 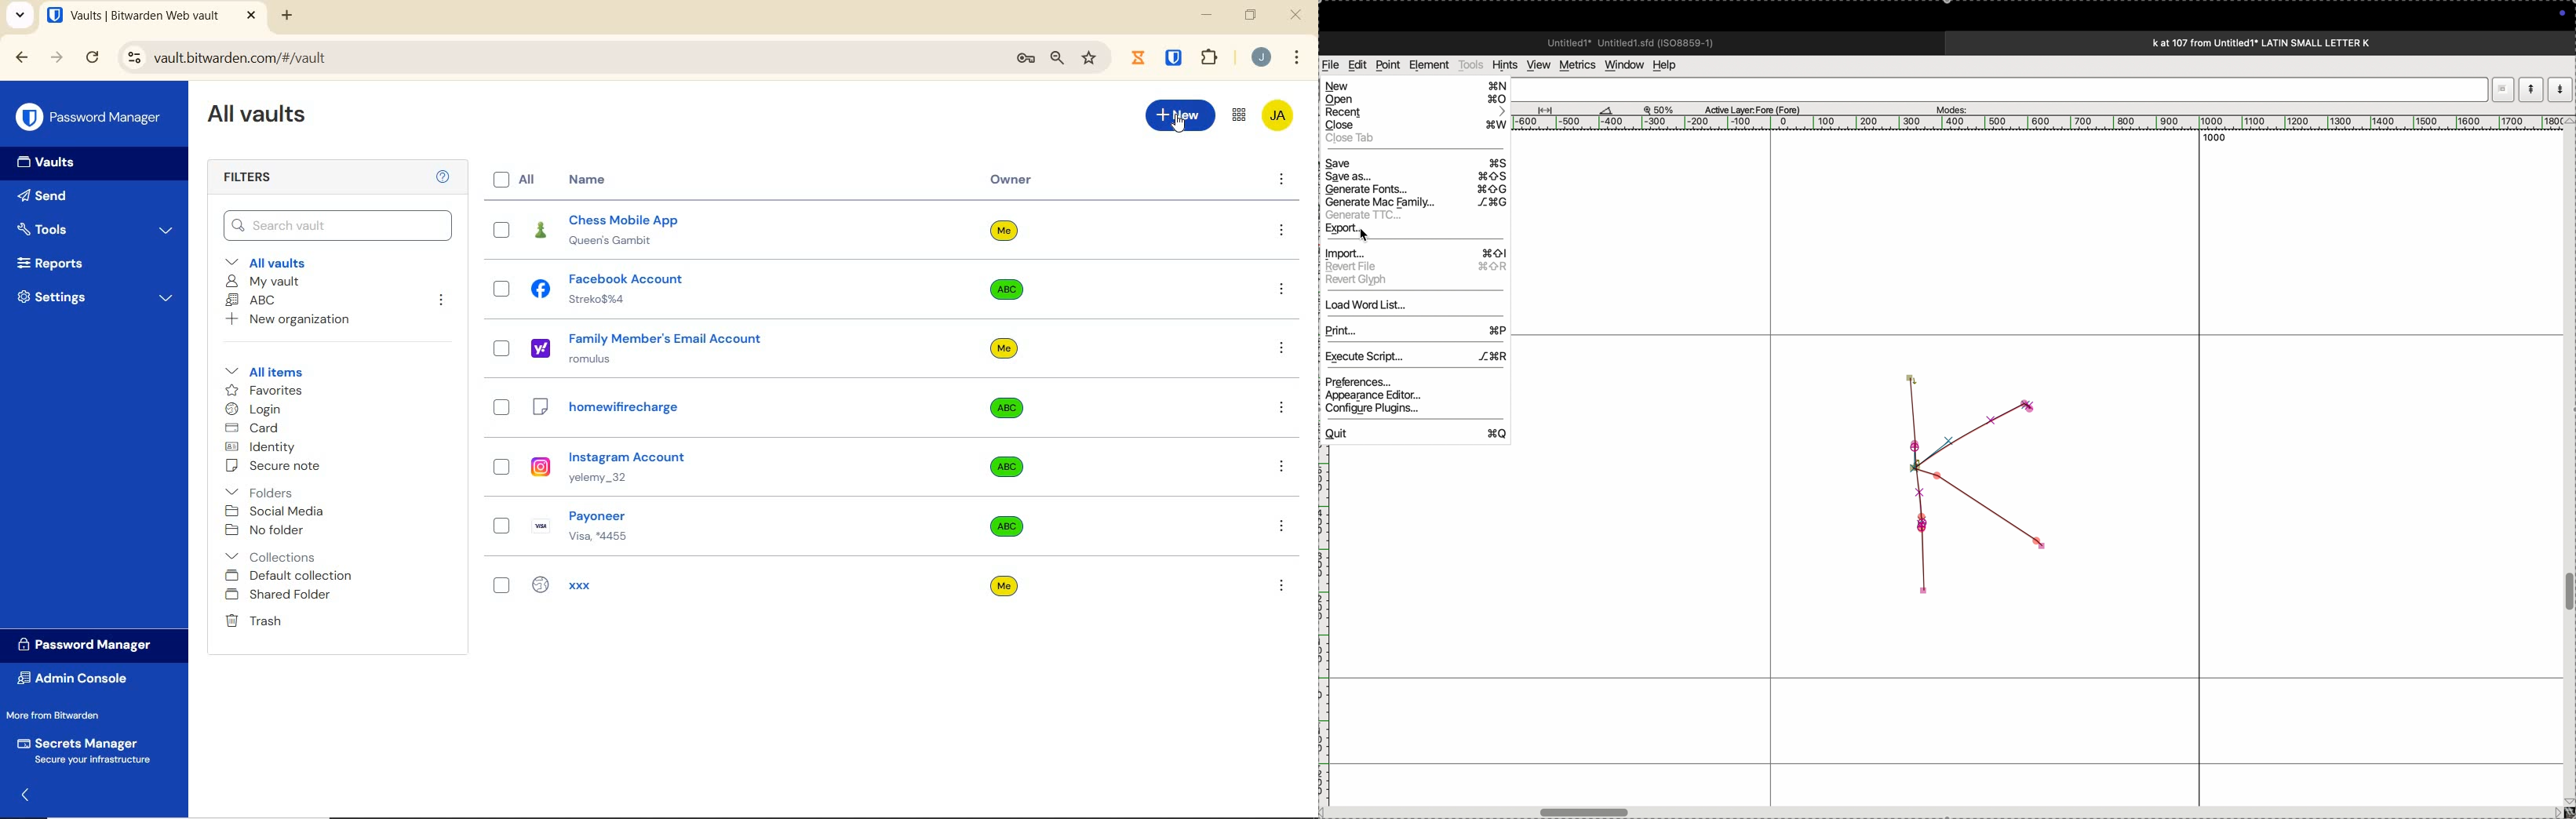 What do you see at coordinates (1175, 58) in the screenshot?
I see `BITWARDEN` at bounding box center [1175, 58].